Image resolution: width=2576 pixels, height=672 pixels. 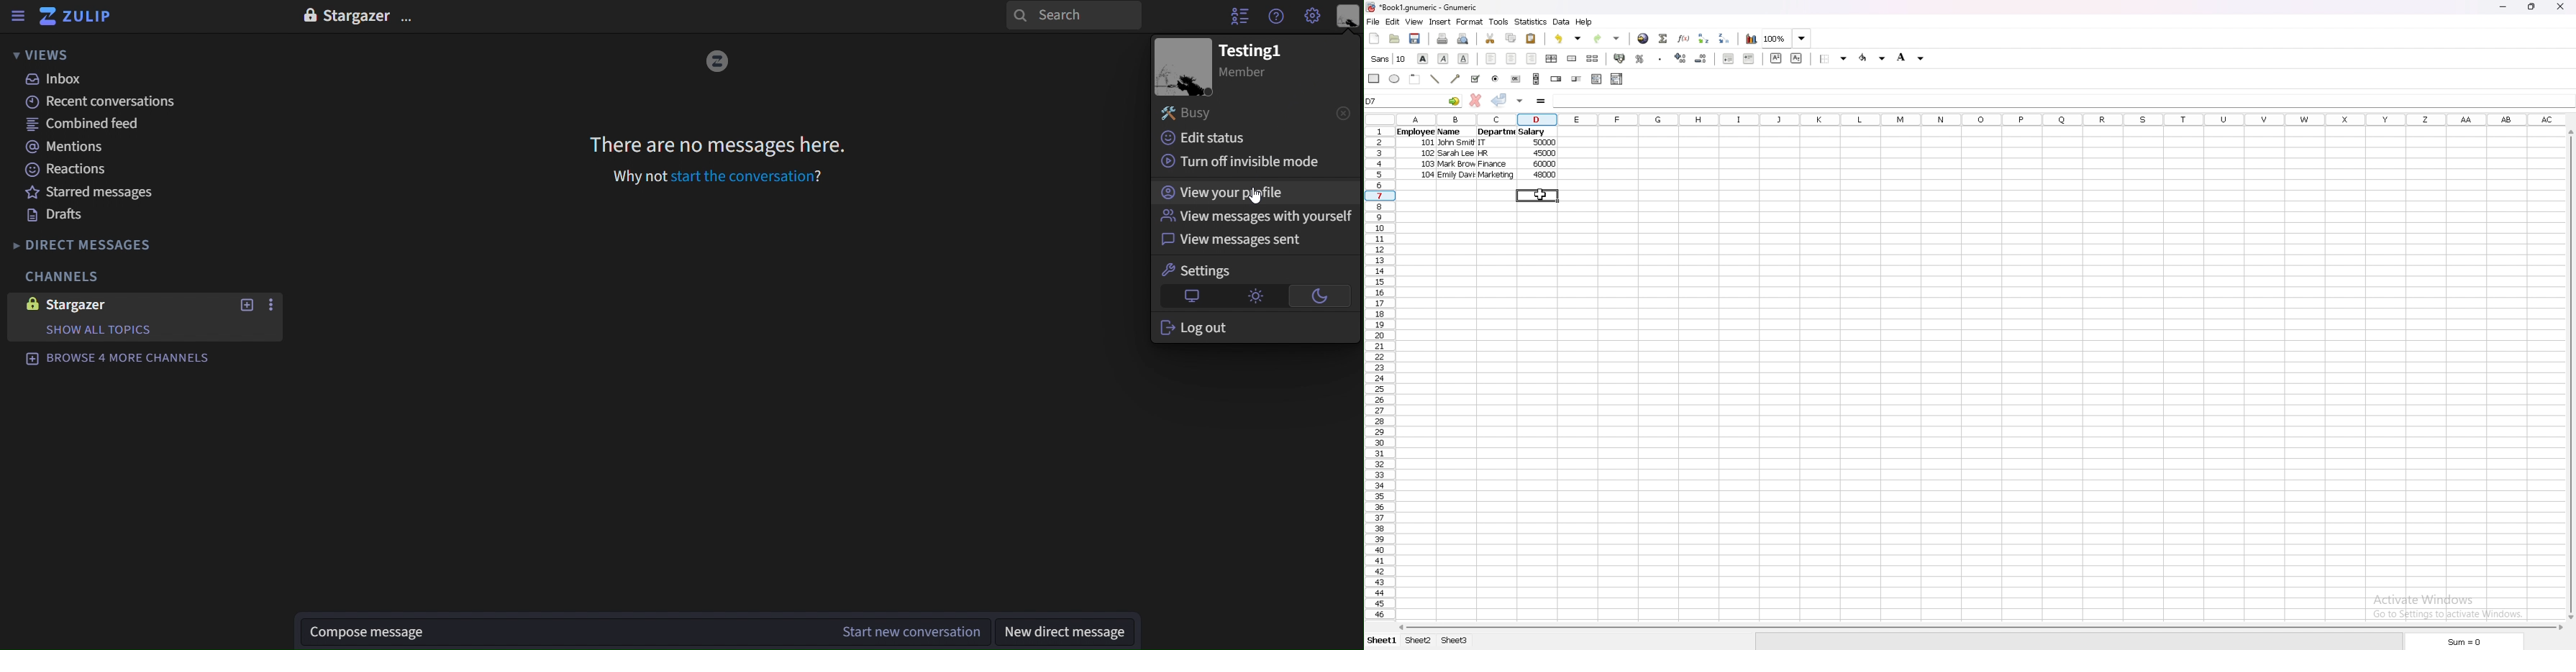 What do you see at coordinates (1377, 374) in the screenshot?
I see `row` at bounding box center [1377, 374].